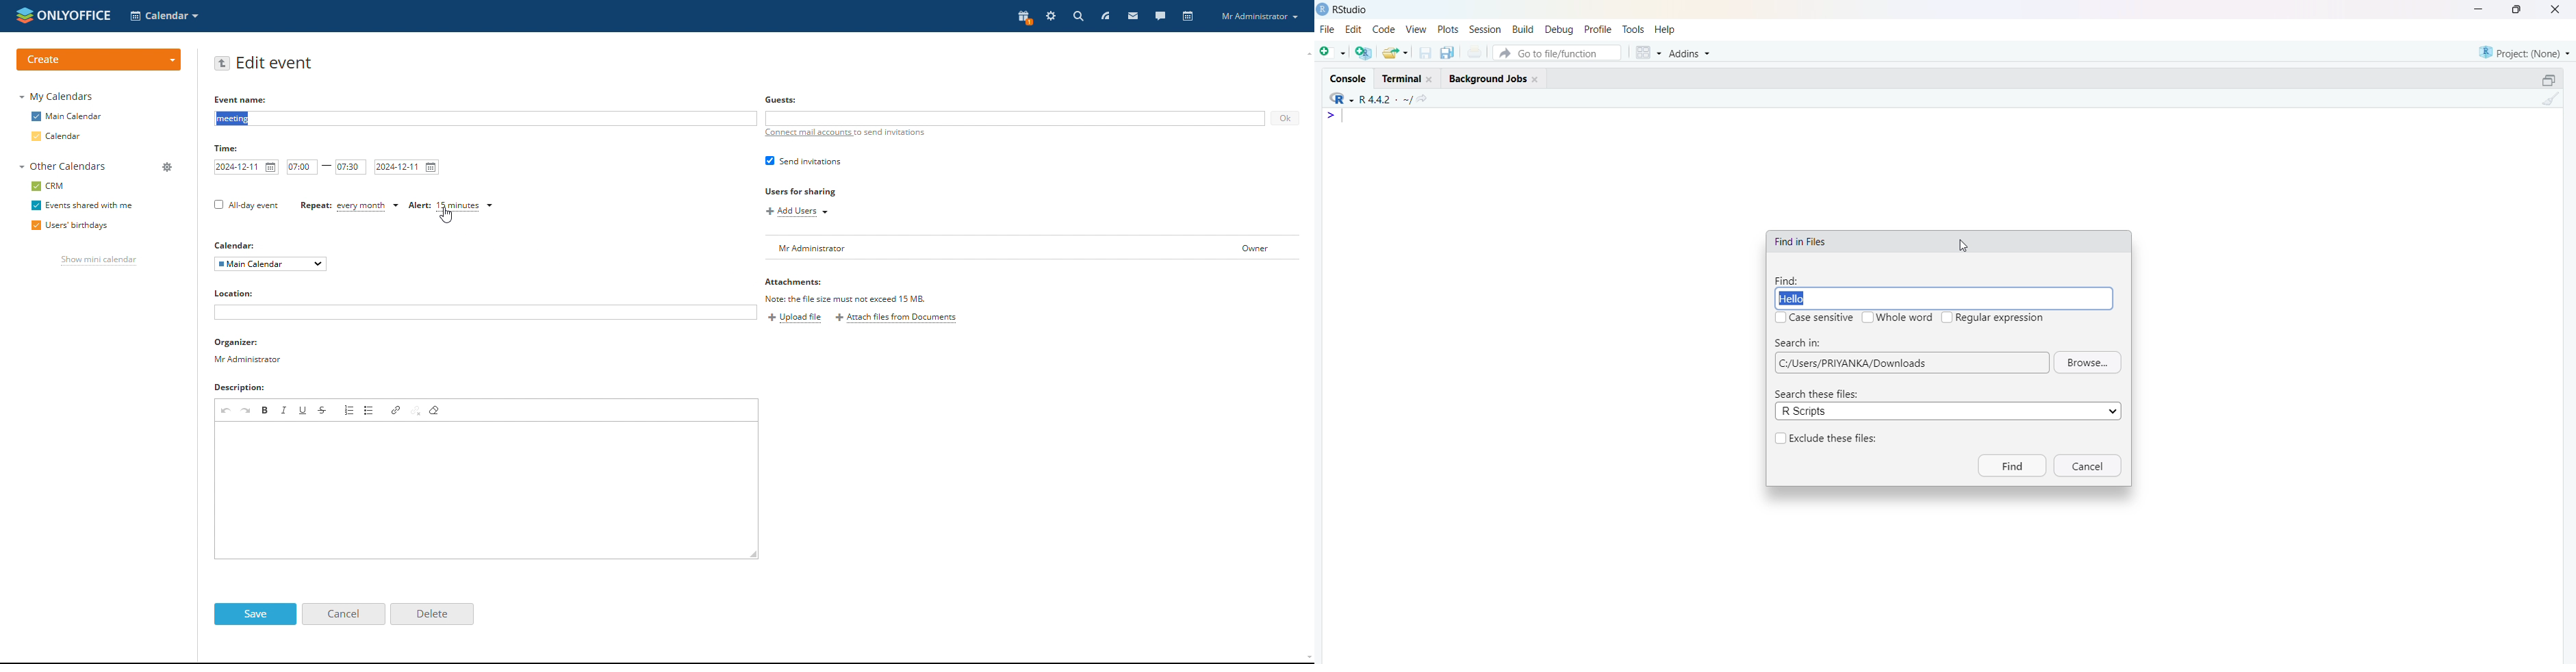  Describe the element at coordinates (1782, 439) in the screenshot. I see `checkbox` at that location.